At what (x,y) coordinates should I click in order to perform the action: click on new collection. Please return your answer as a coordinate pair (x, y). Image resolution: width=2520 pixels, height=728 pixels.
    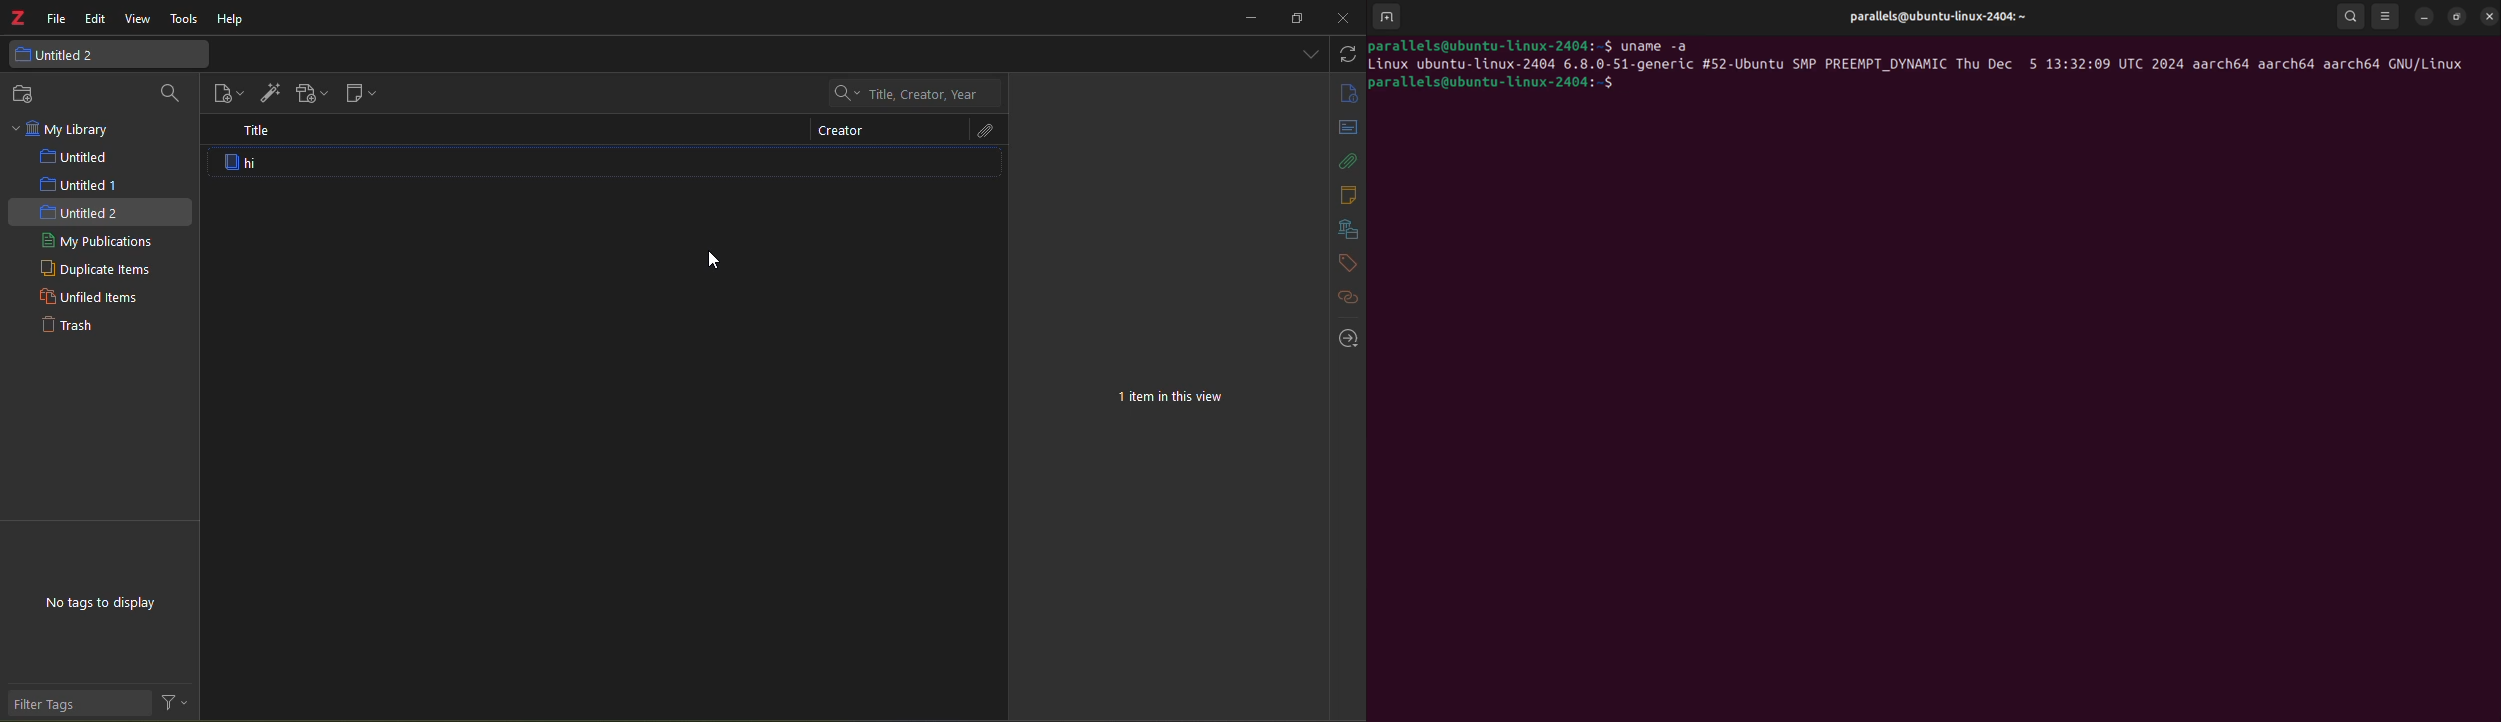
    Looking at the image, I should click on (28, 94).